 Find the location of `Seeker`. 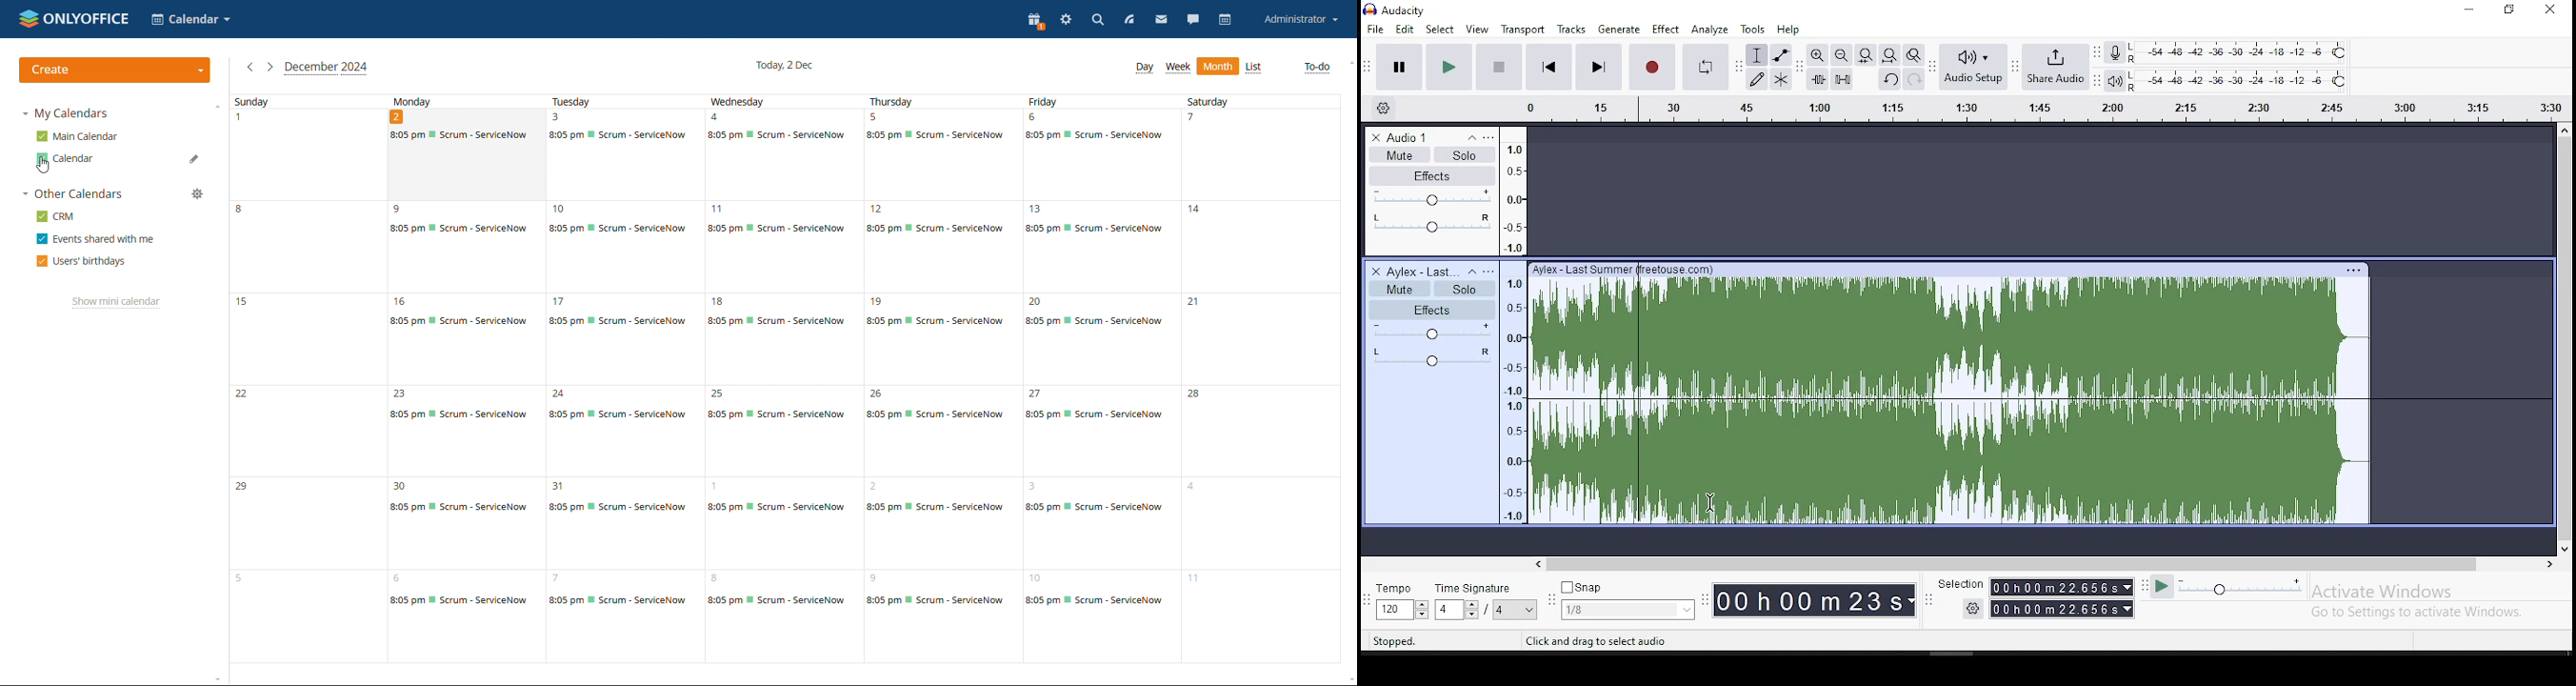

Seeker is located at coordinates (1515, 324).